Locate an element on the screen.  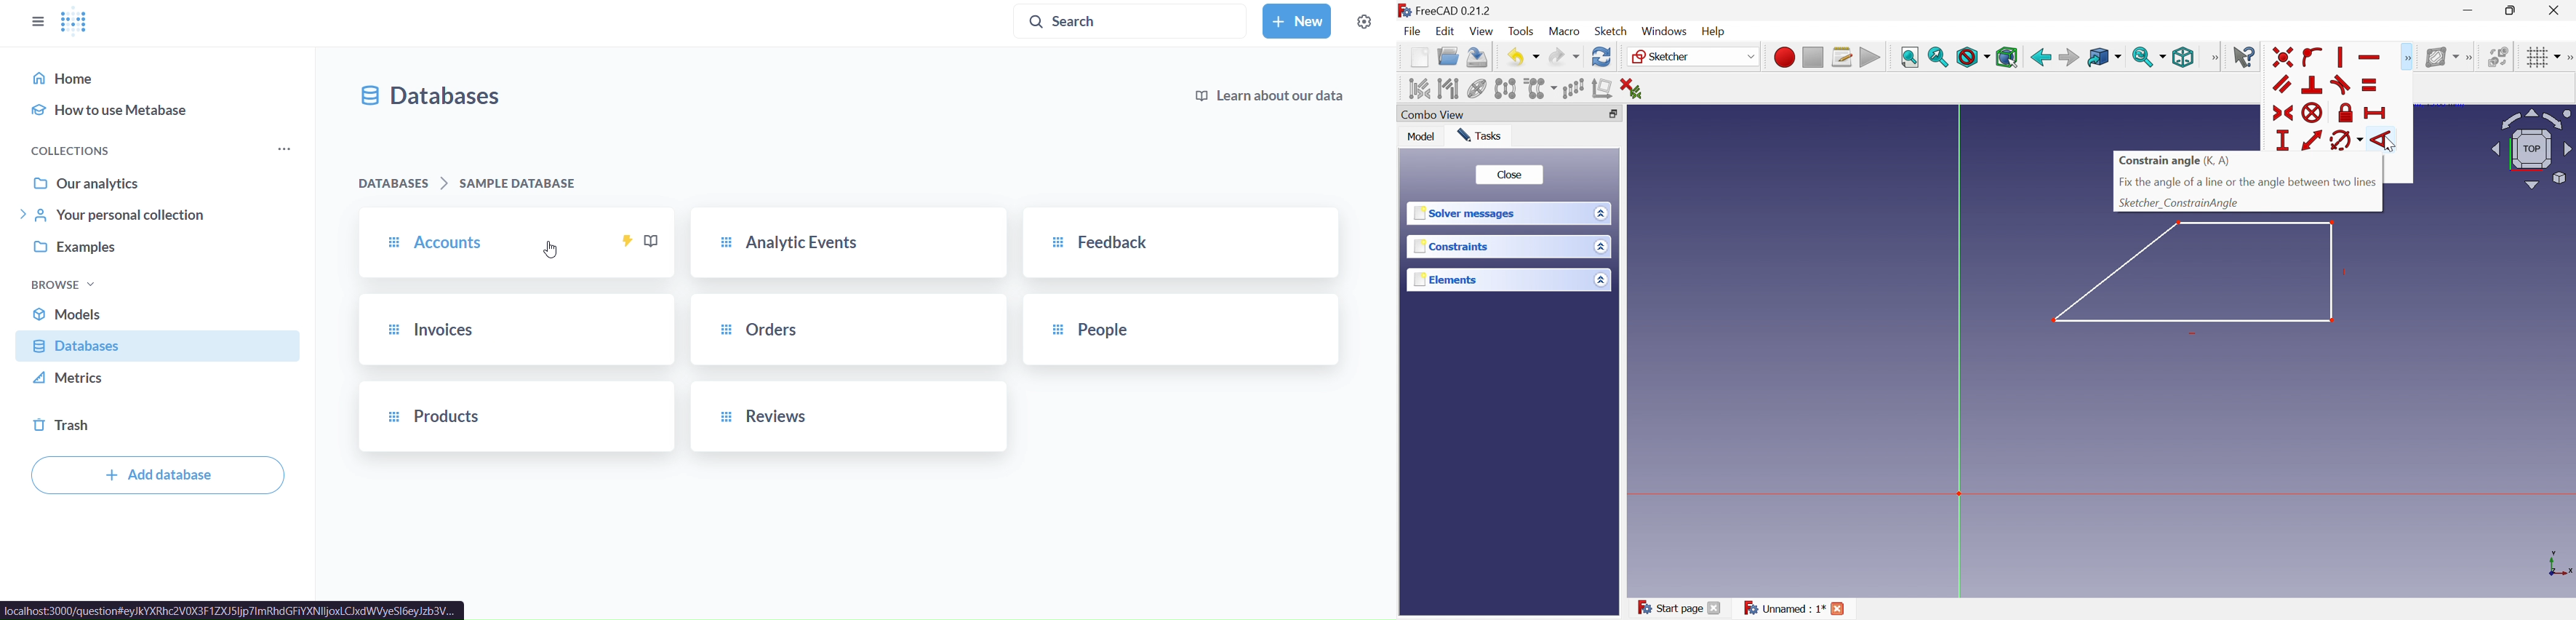
Minimize is located at coordinates (2469, 12).